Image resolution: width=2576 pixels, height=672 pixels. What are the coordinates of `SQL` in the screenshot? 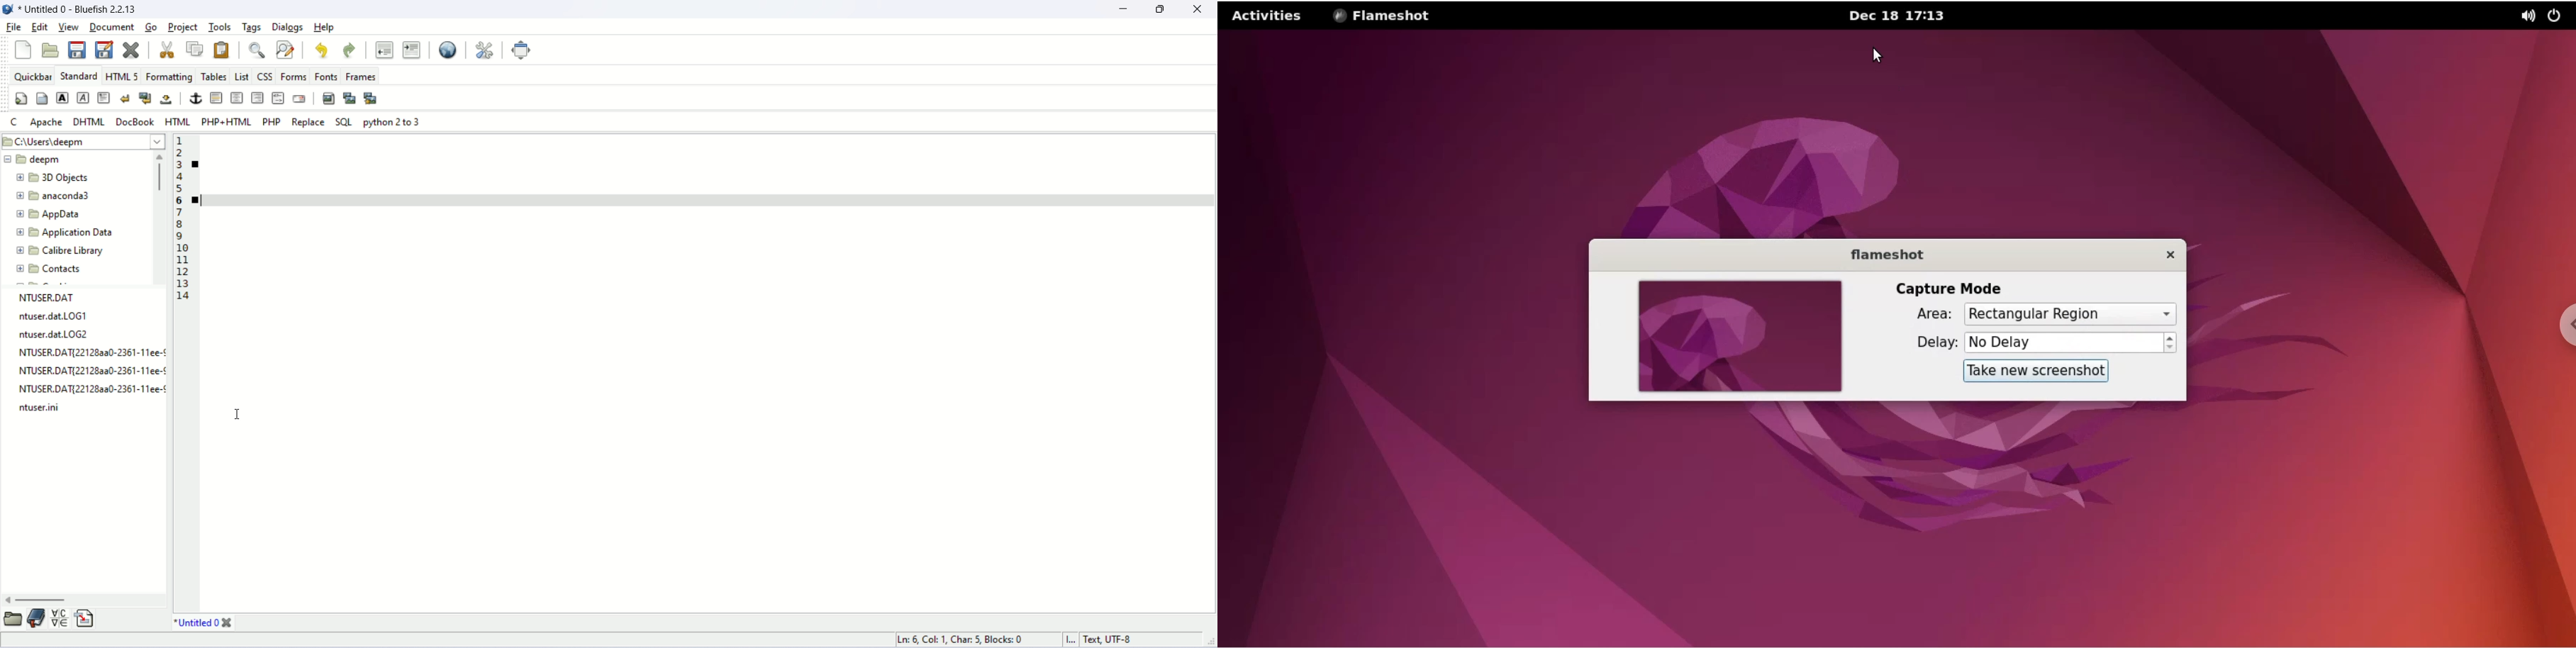 It's located at (346, 122).